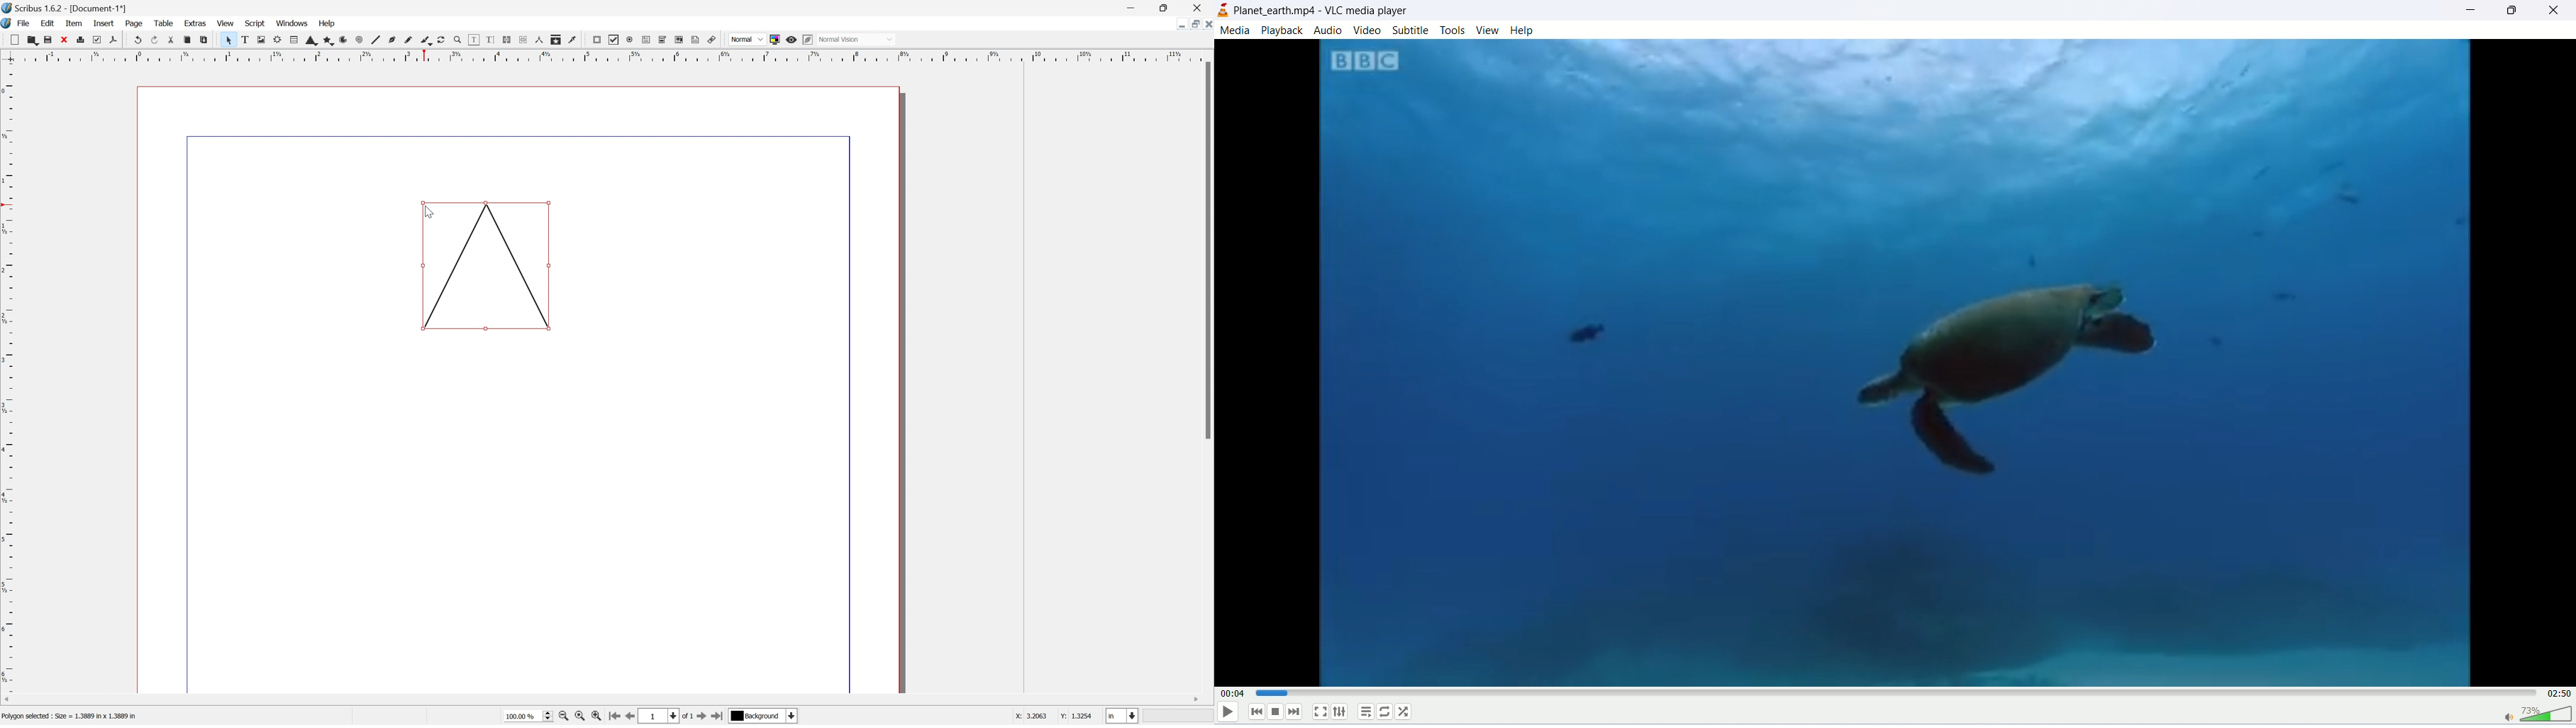 Image resolution: width=2576 pixels, height=728 pixels. What do you see at coordinates (1180, 24) in the screenshot?
I see `Minimize` at bounding box center [1180, 24].